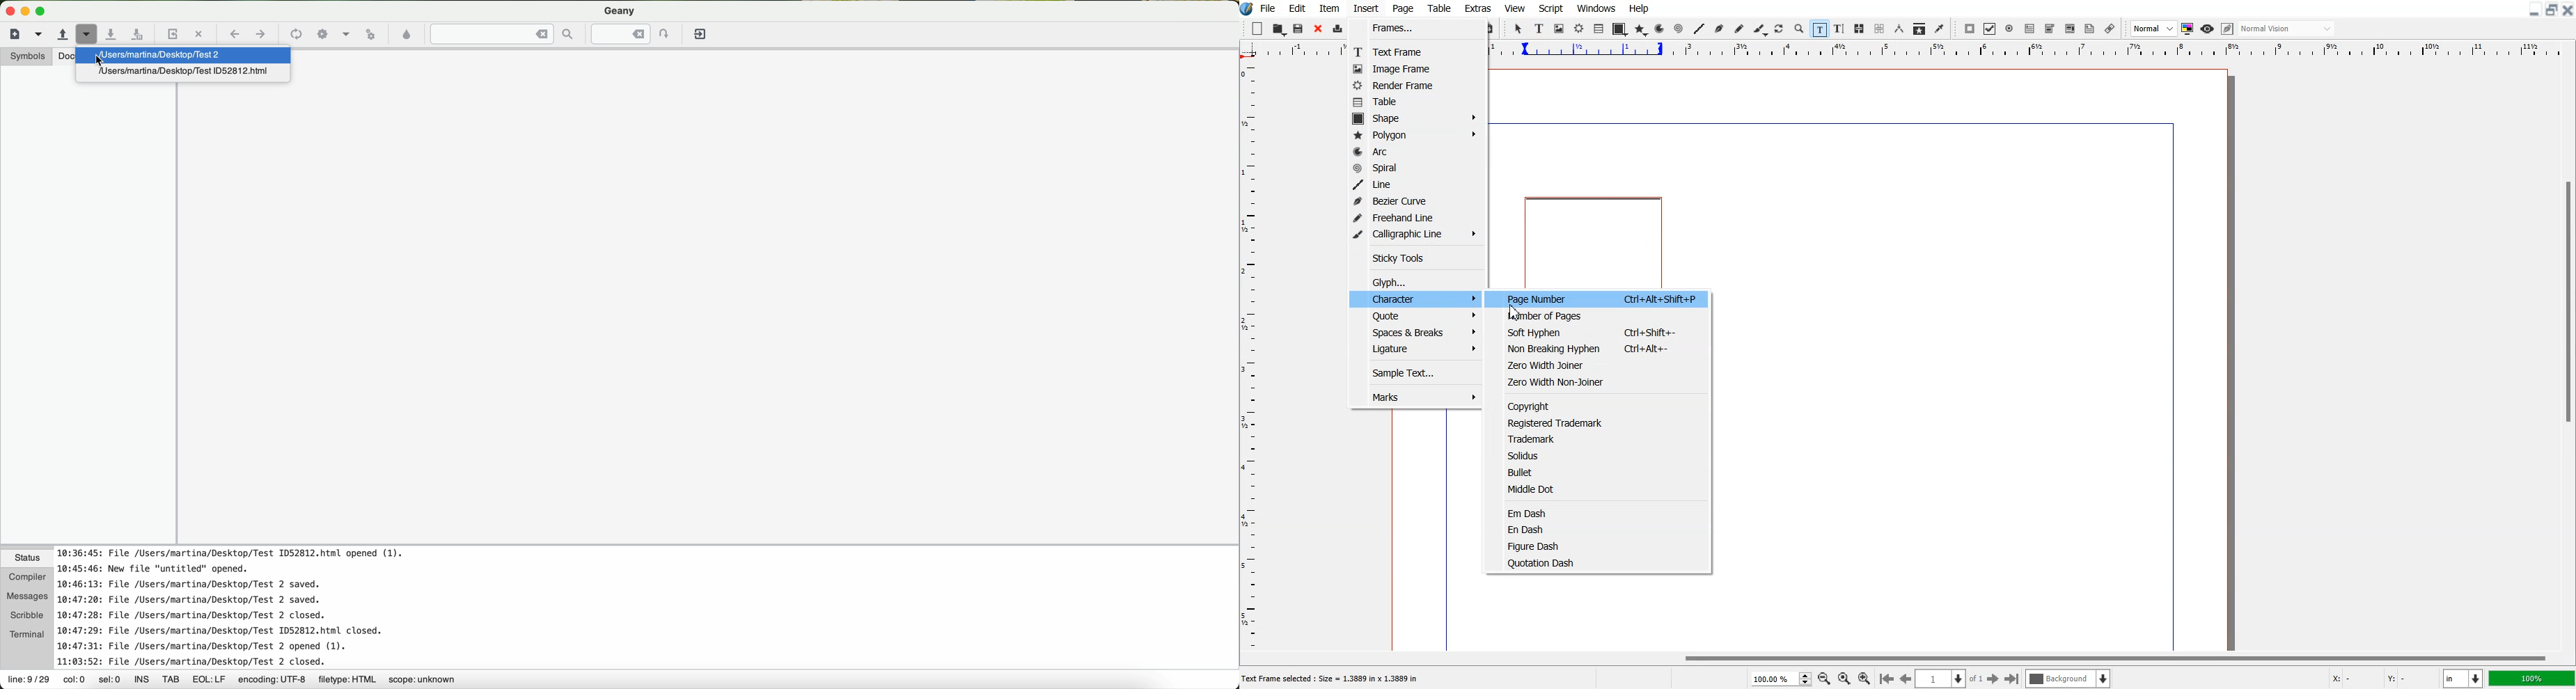  Describe the element at coordinates (1417, 118) in the screenshot. I see `Shape` at that location.